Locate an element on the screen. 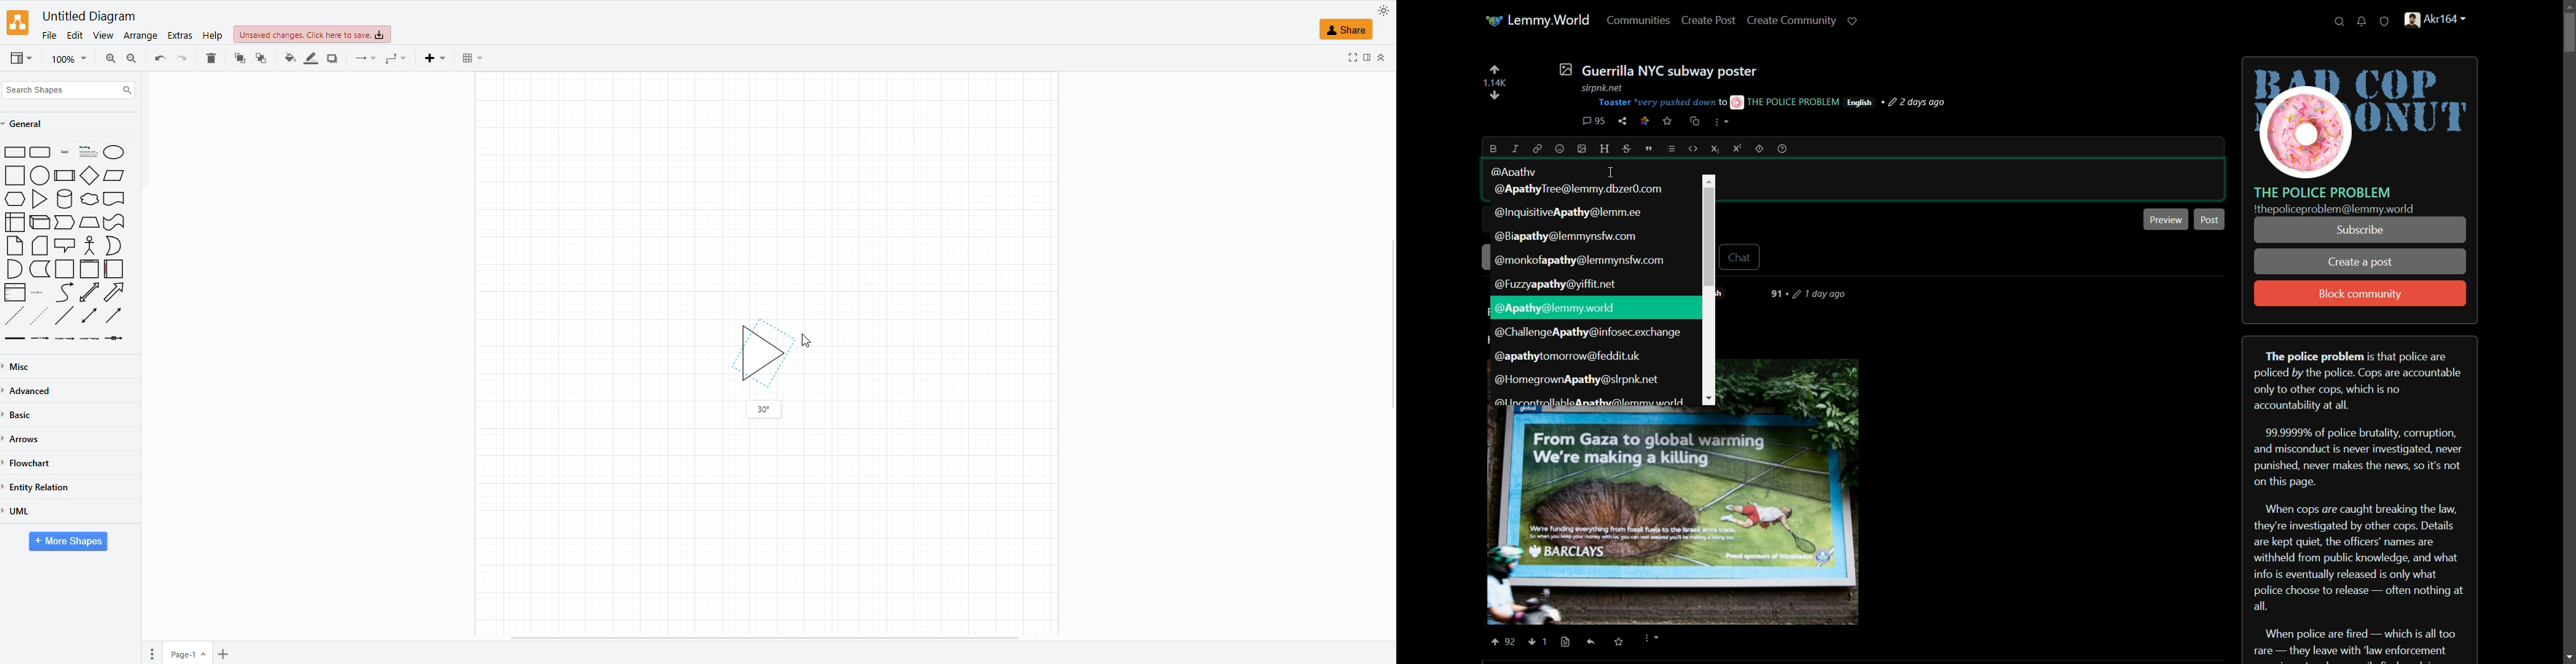 The height and width of the screenshot is (672, 2576). basic is located at coordinates (24, 417).